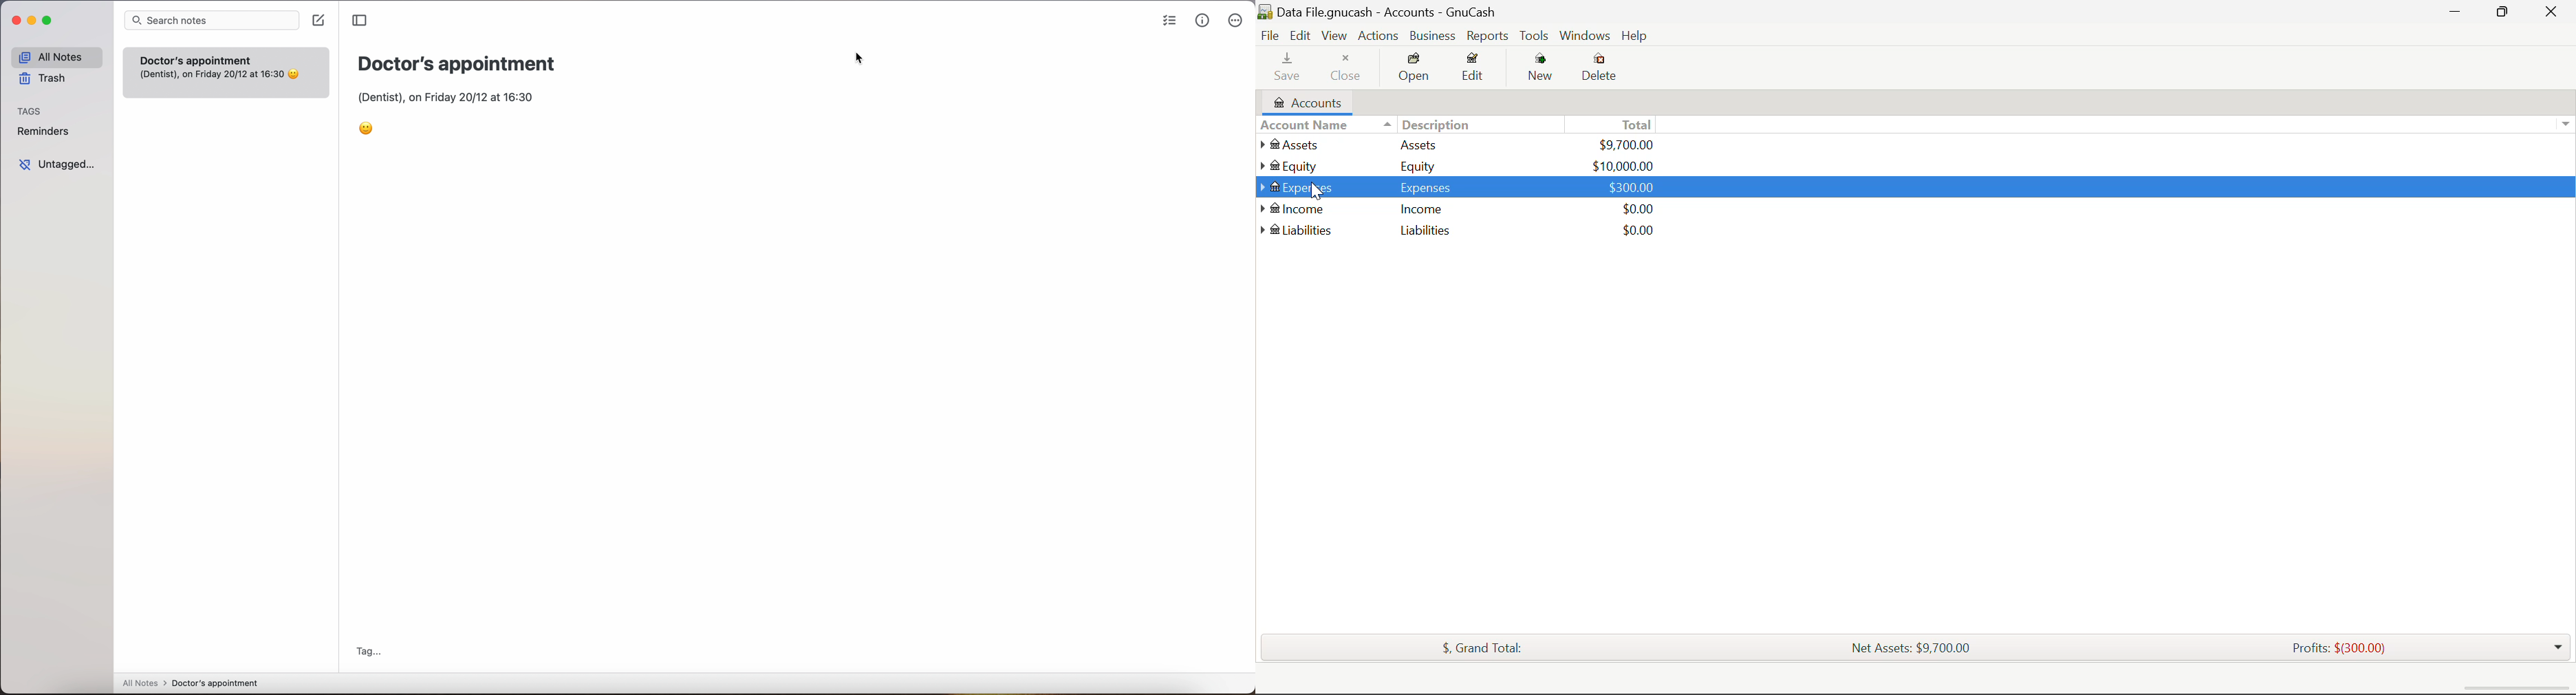 This screenshot has width=2576, height=700. Describe the element at coordinates (1334, 39) in the screenshot. I see `View` at that location.